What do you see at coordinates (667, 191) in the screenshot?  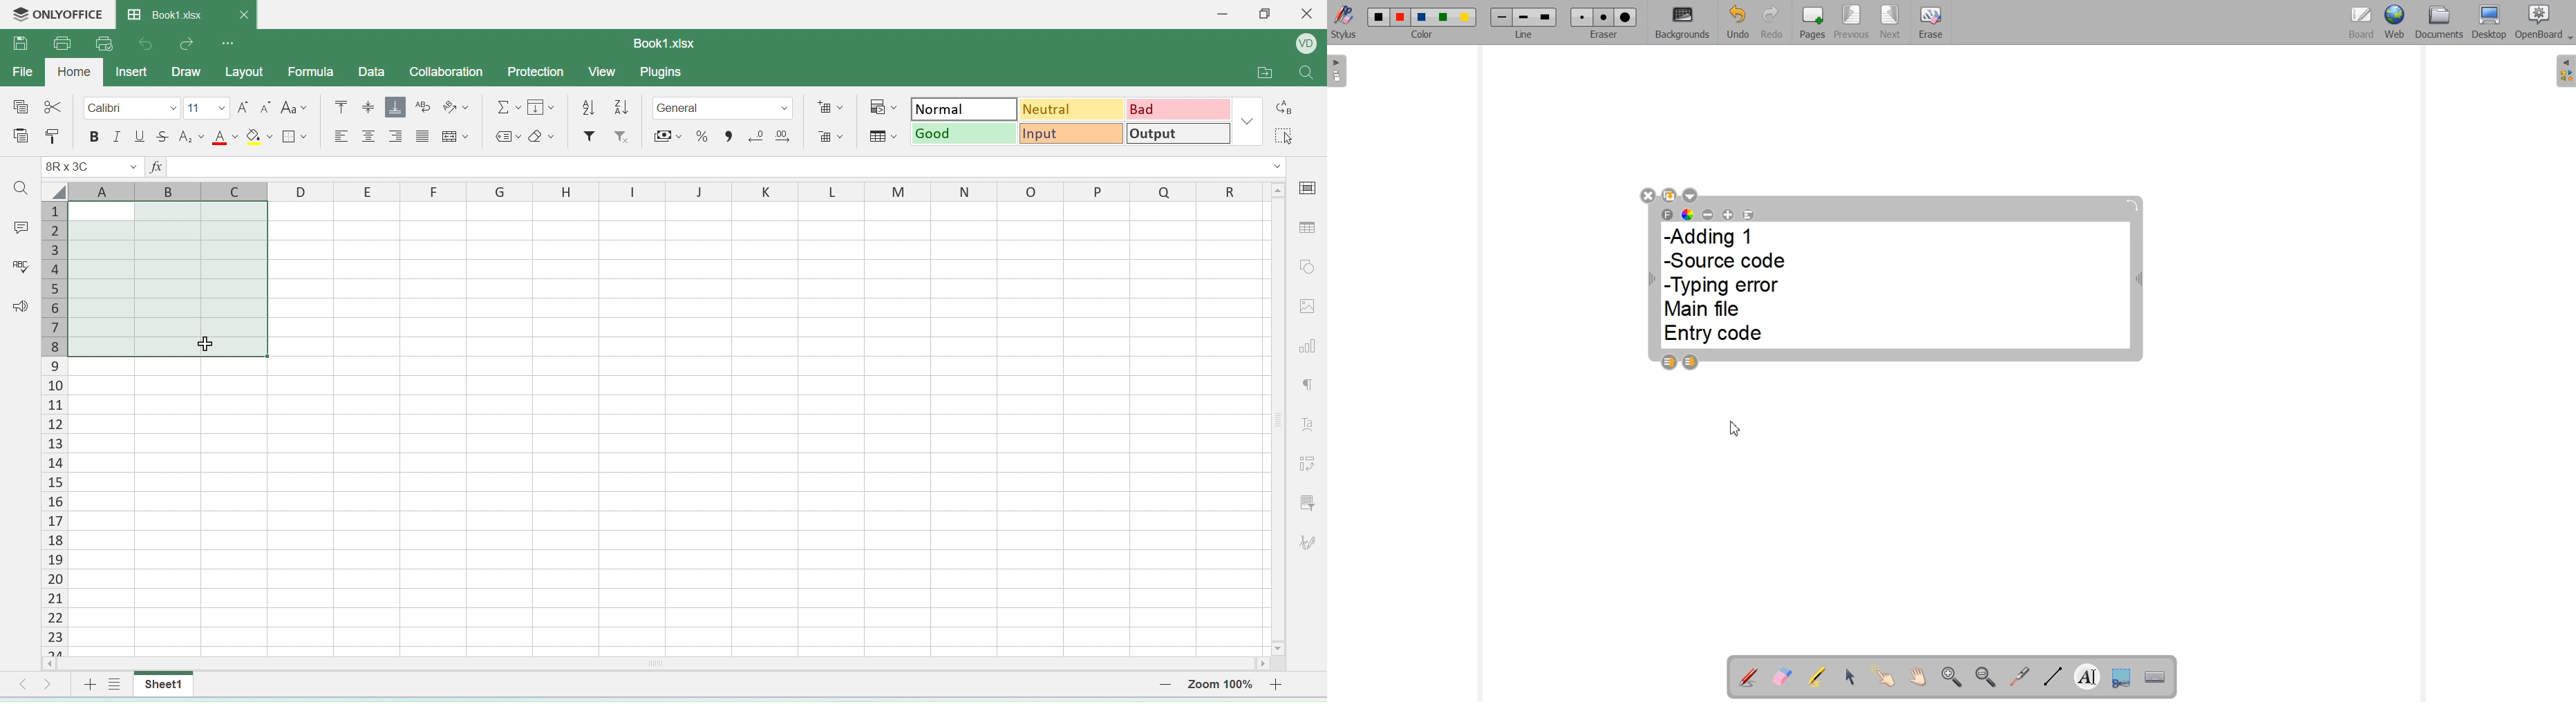 I see `row headers` at bounding box center [667, 191].